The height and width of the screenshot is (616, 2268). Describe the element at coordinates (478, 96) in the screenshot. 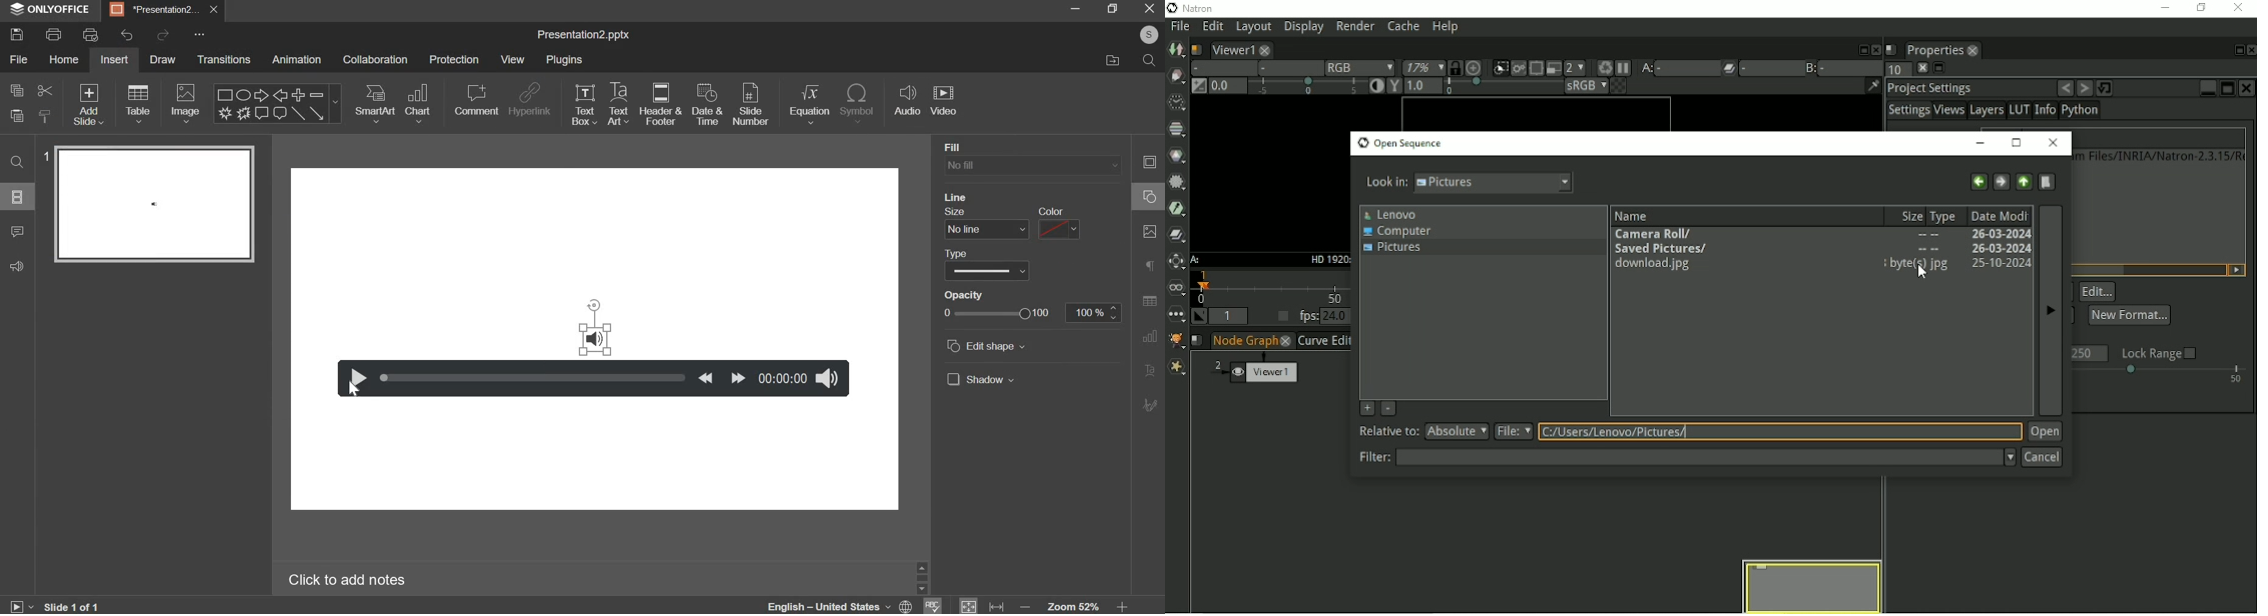

I see `comment` at that location.